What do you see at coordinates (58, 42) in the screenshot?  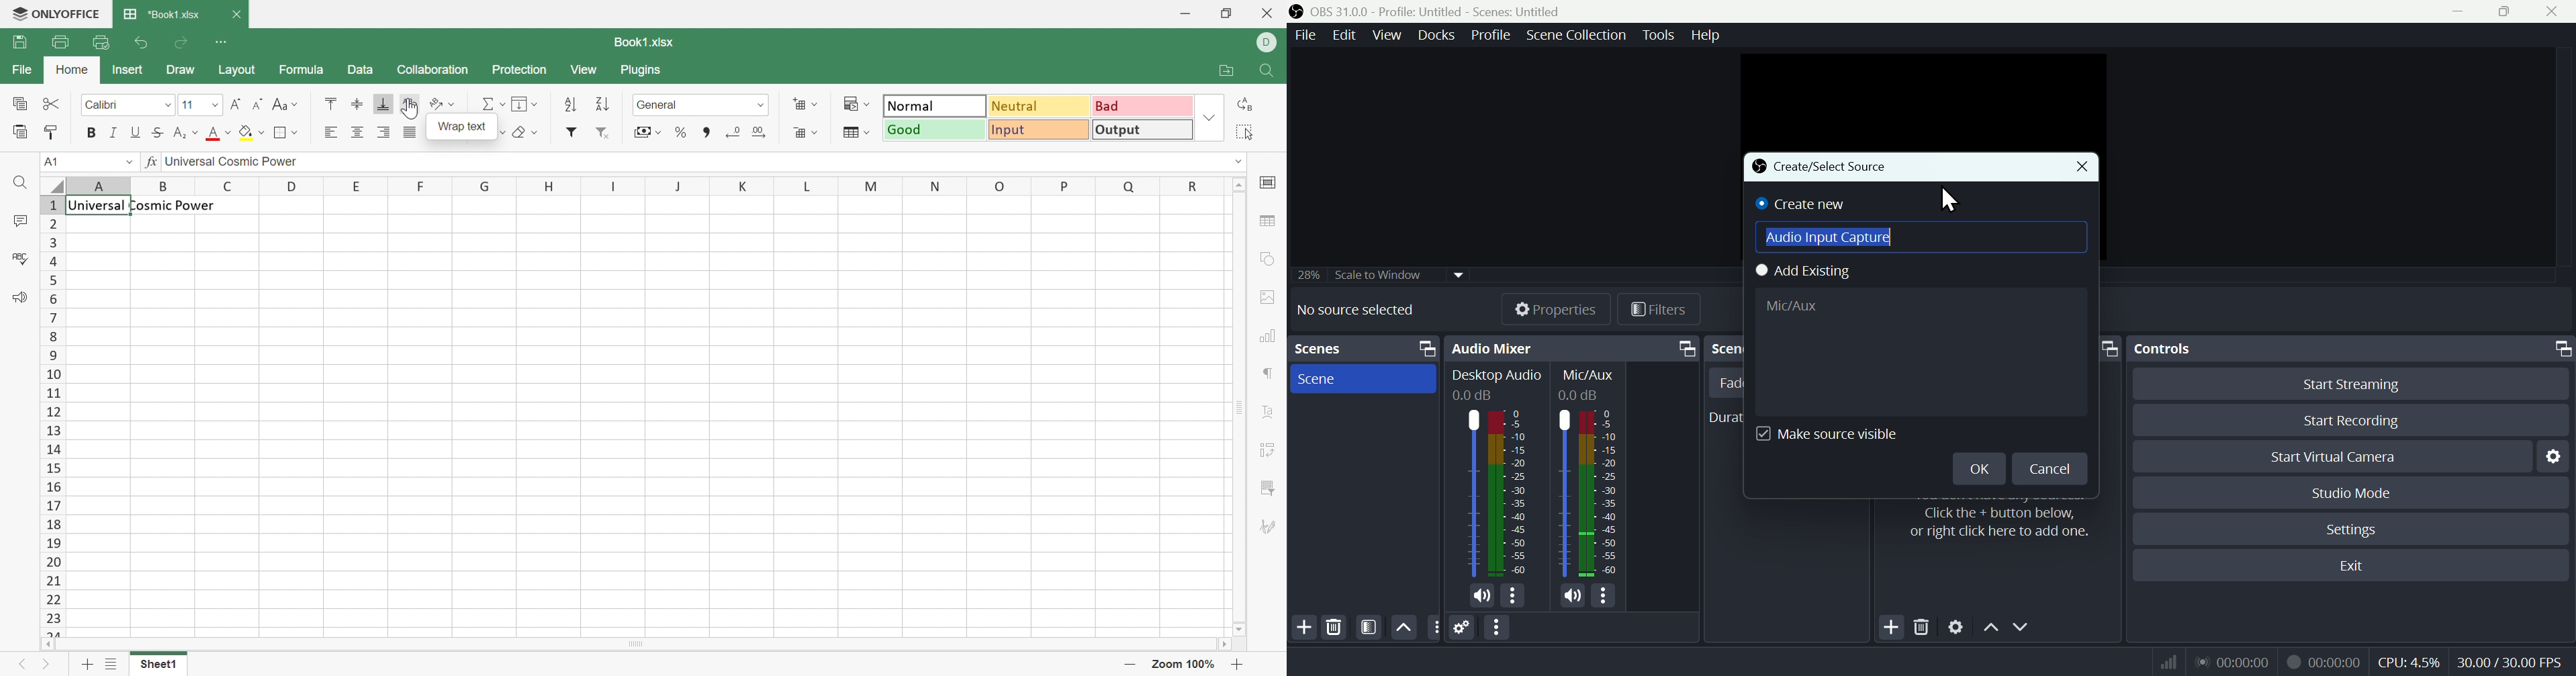 I see `Print` at bounding box center [58, 42].